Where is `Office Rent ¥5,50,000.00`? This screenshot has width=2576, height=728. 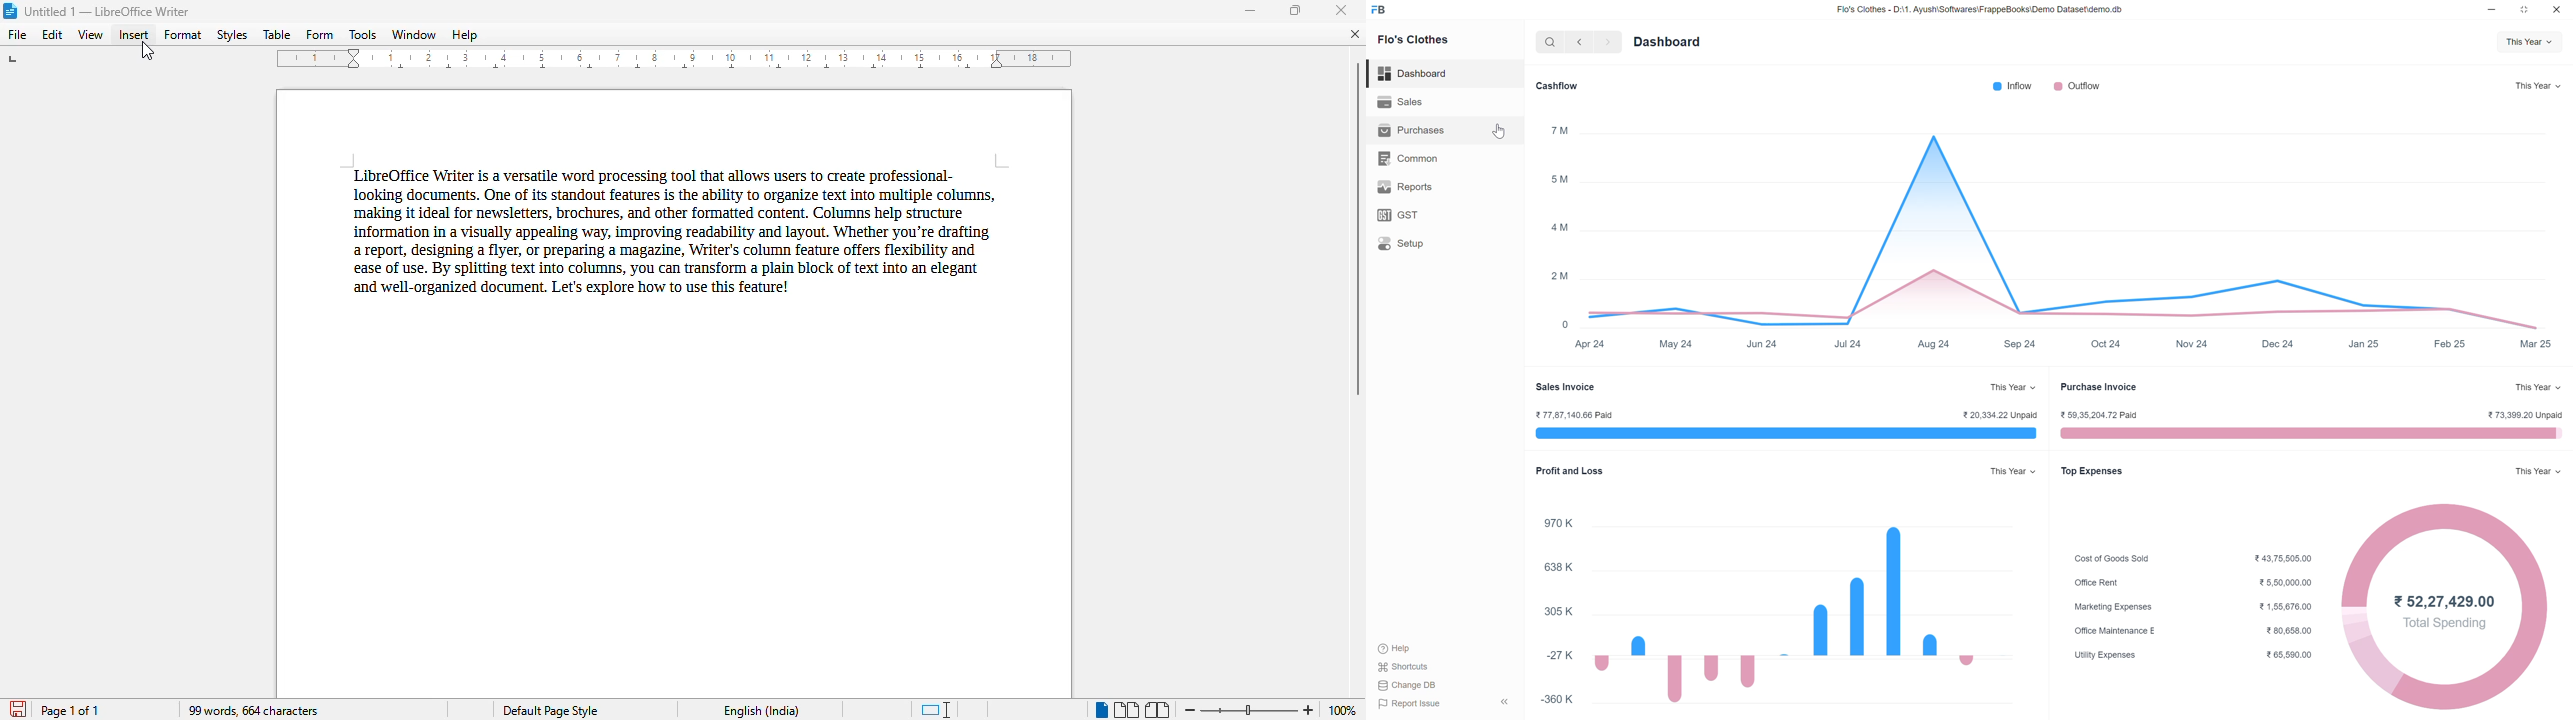 Office Rent ¥5,50,000.00 is located at coordinates (2184, 583).